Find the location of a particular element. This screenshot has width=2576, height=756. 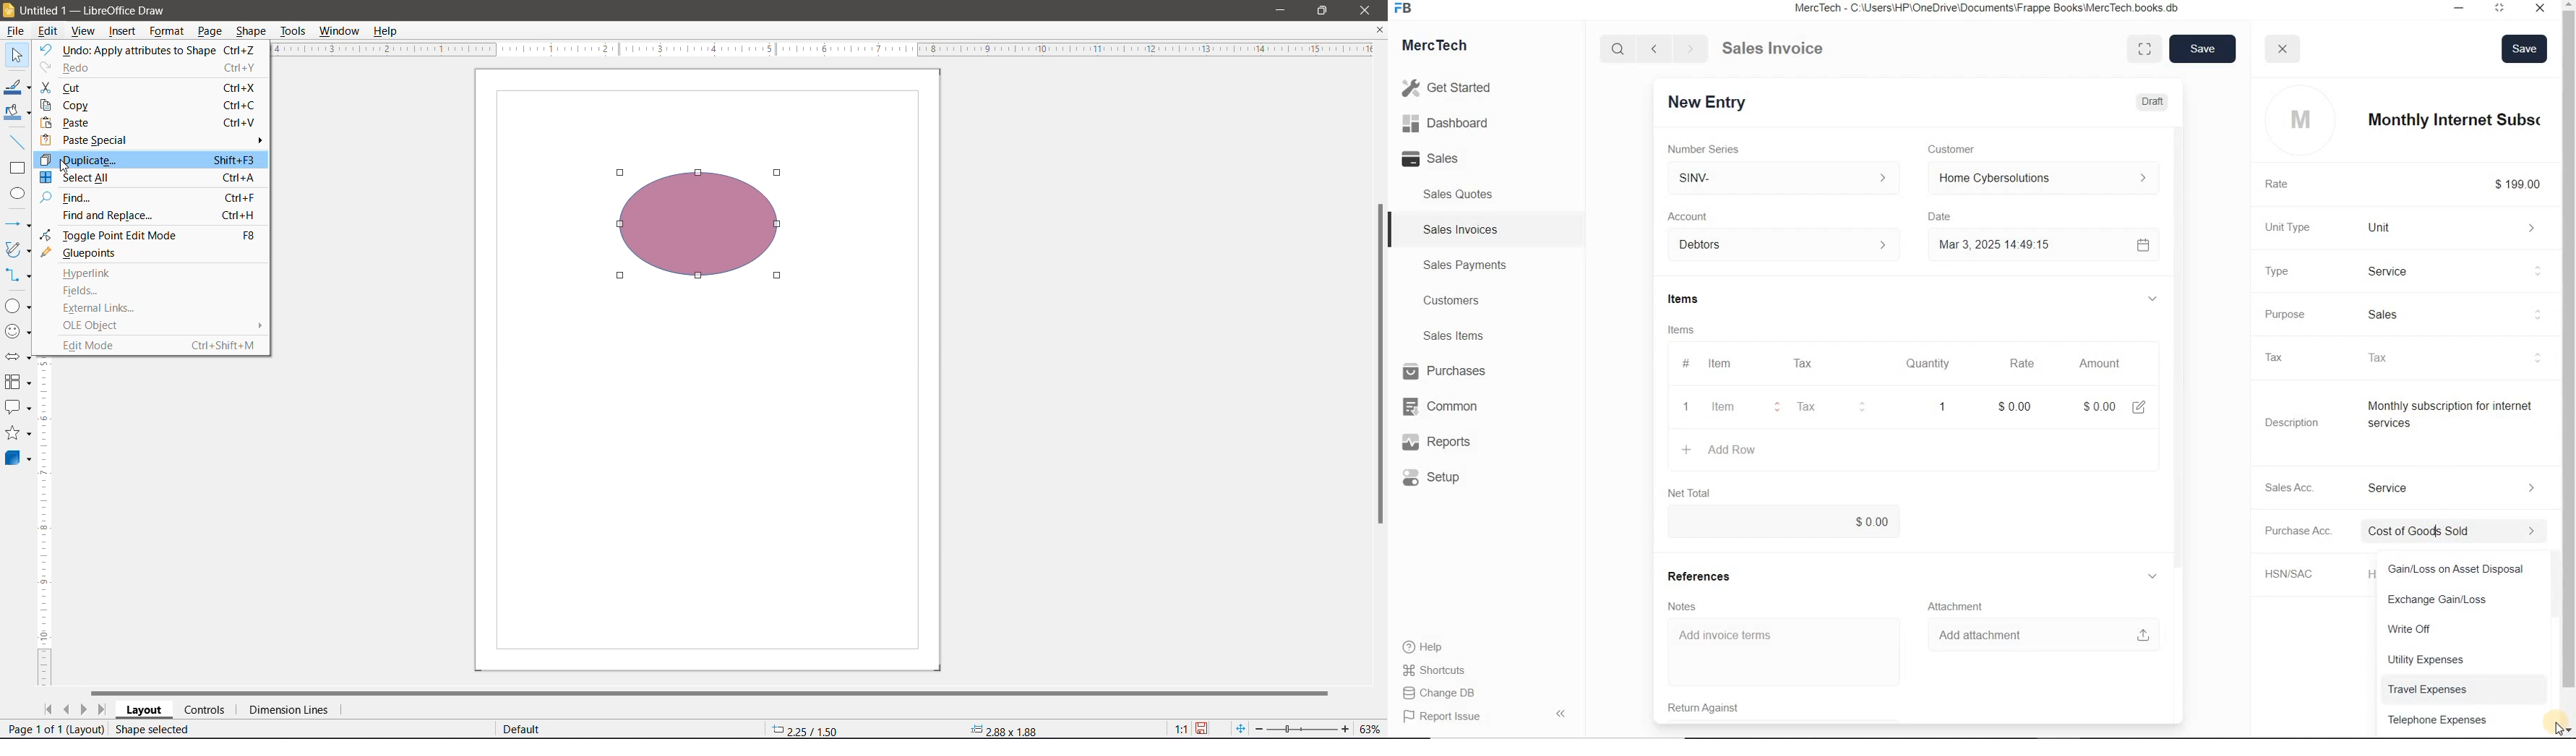

Get Started is located at coordinates (1451, 88).